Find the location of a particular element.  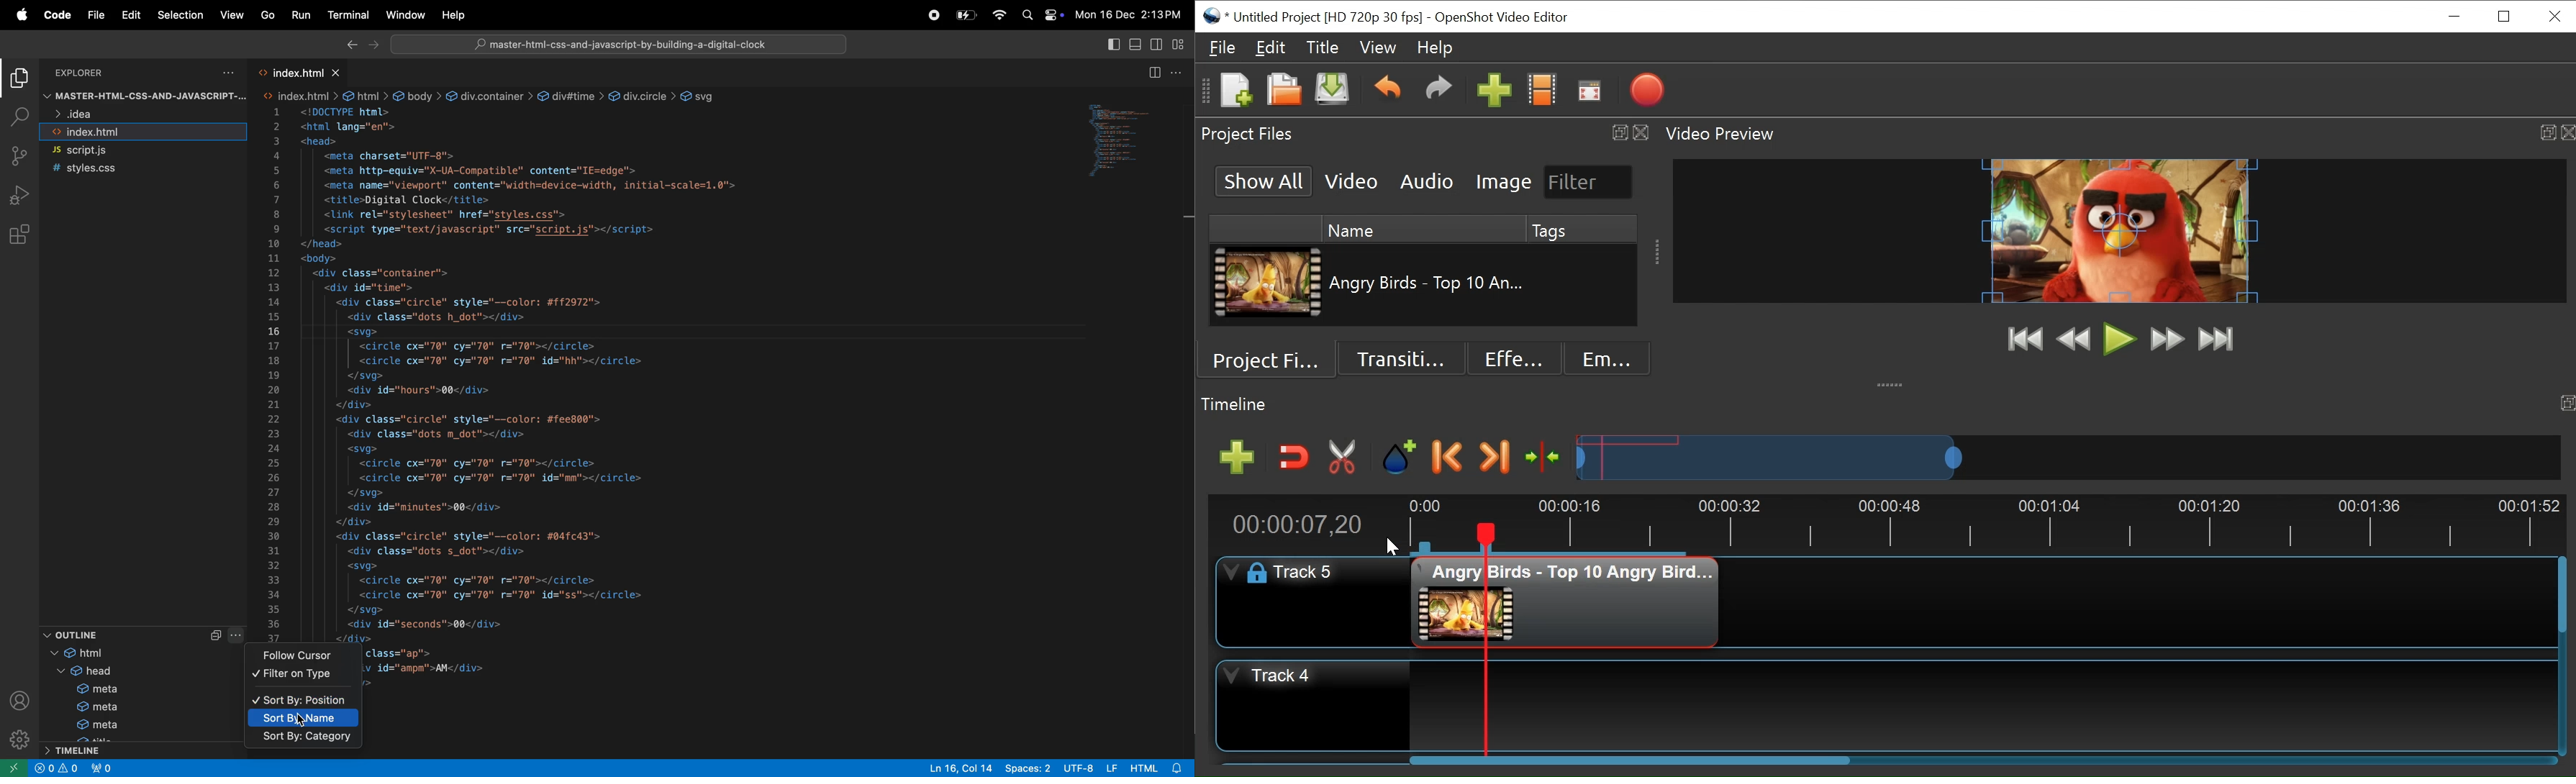

sort by name is located at coordinates (300, 719).